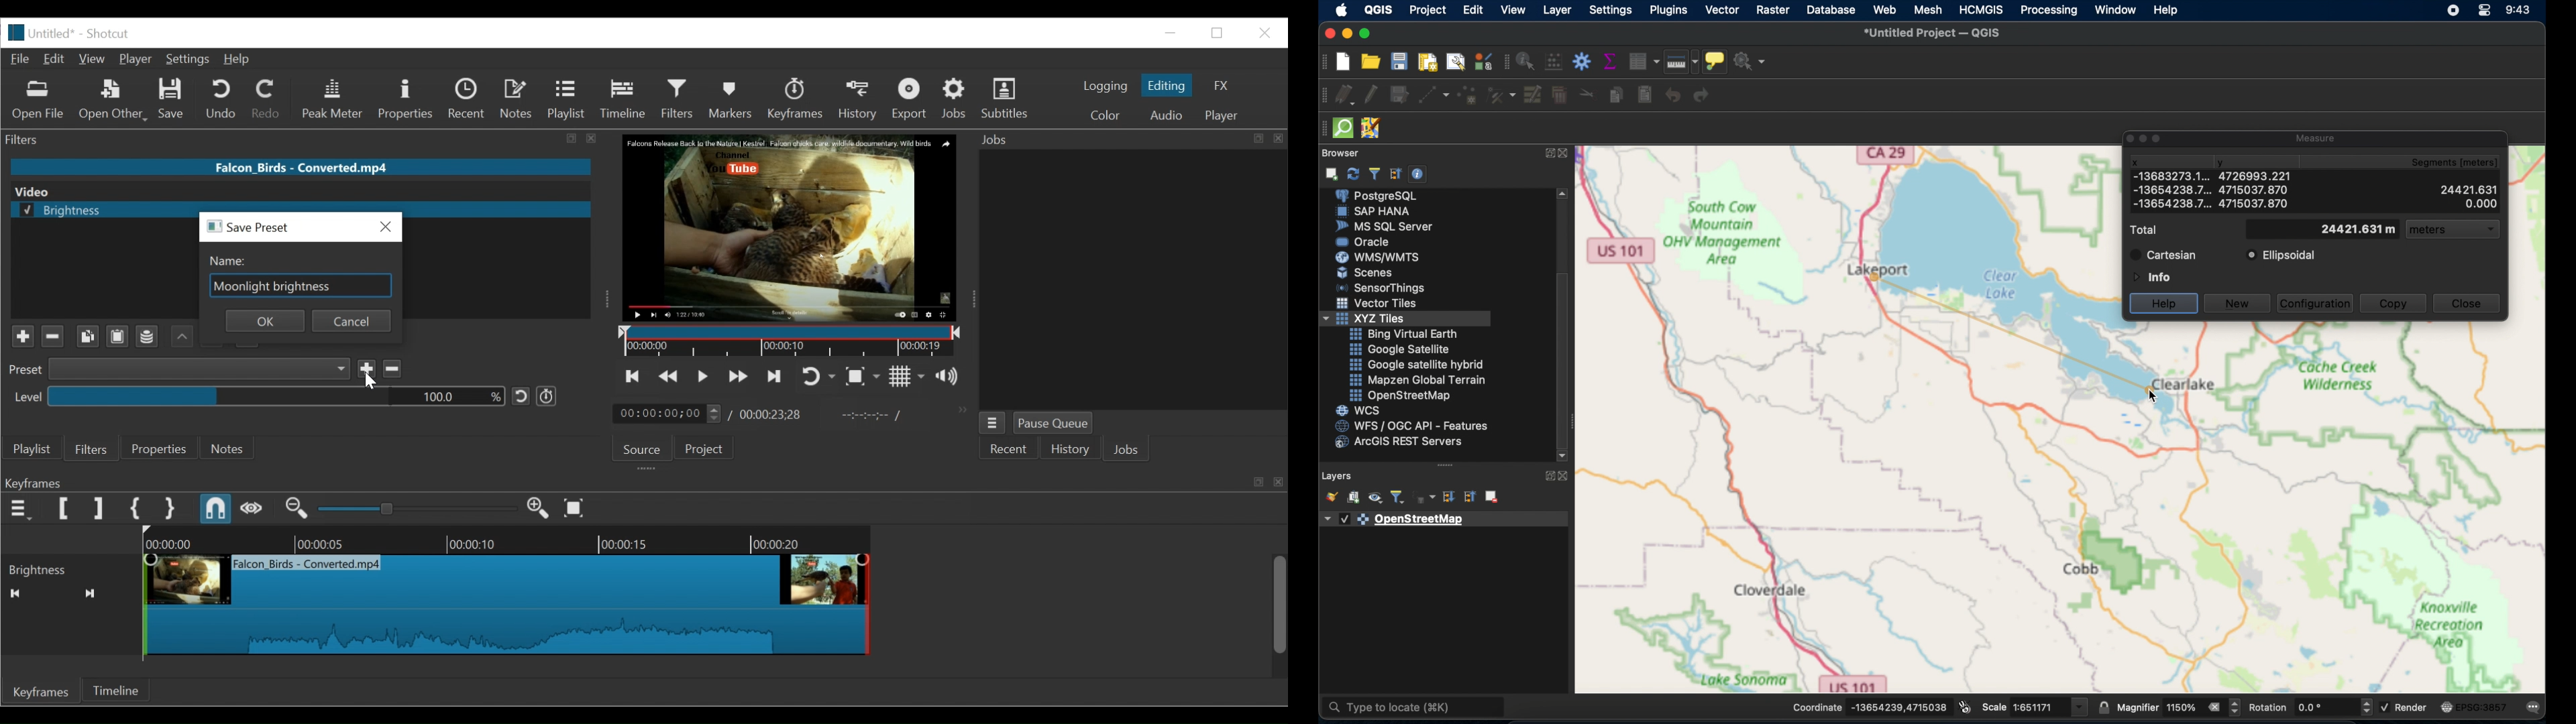 This screenshot has width=2576, height=728. Describe the element at coordinates (1354, 499) in the screenshot. I see `add group` at that location.